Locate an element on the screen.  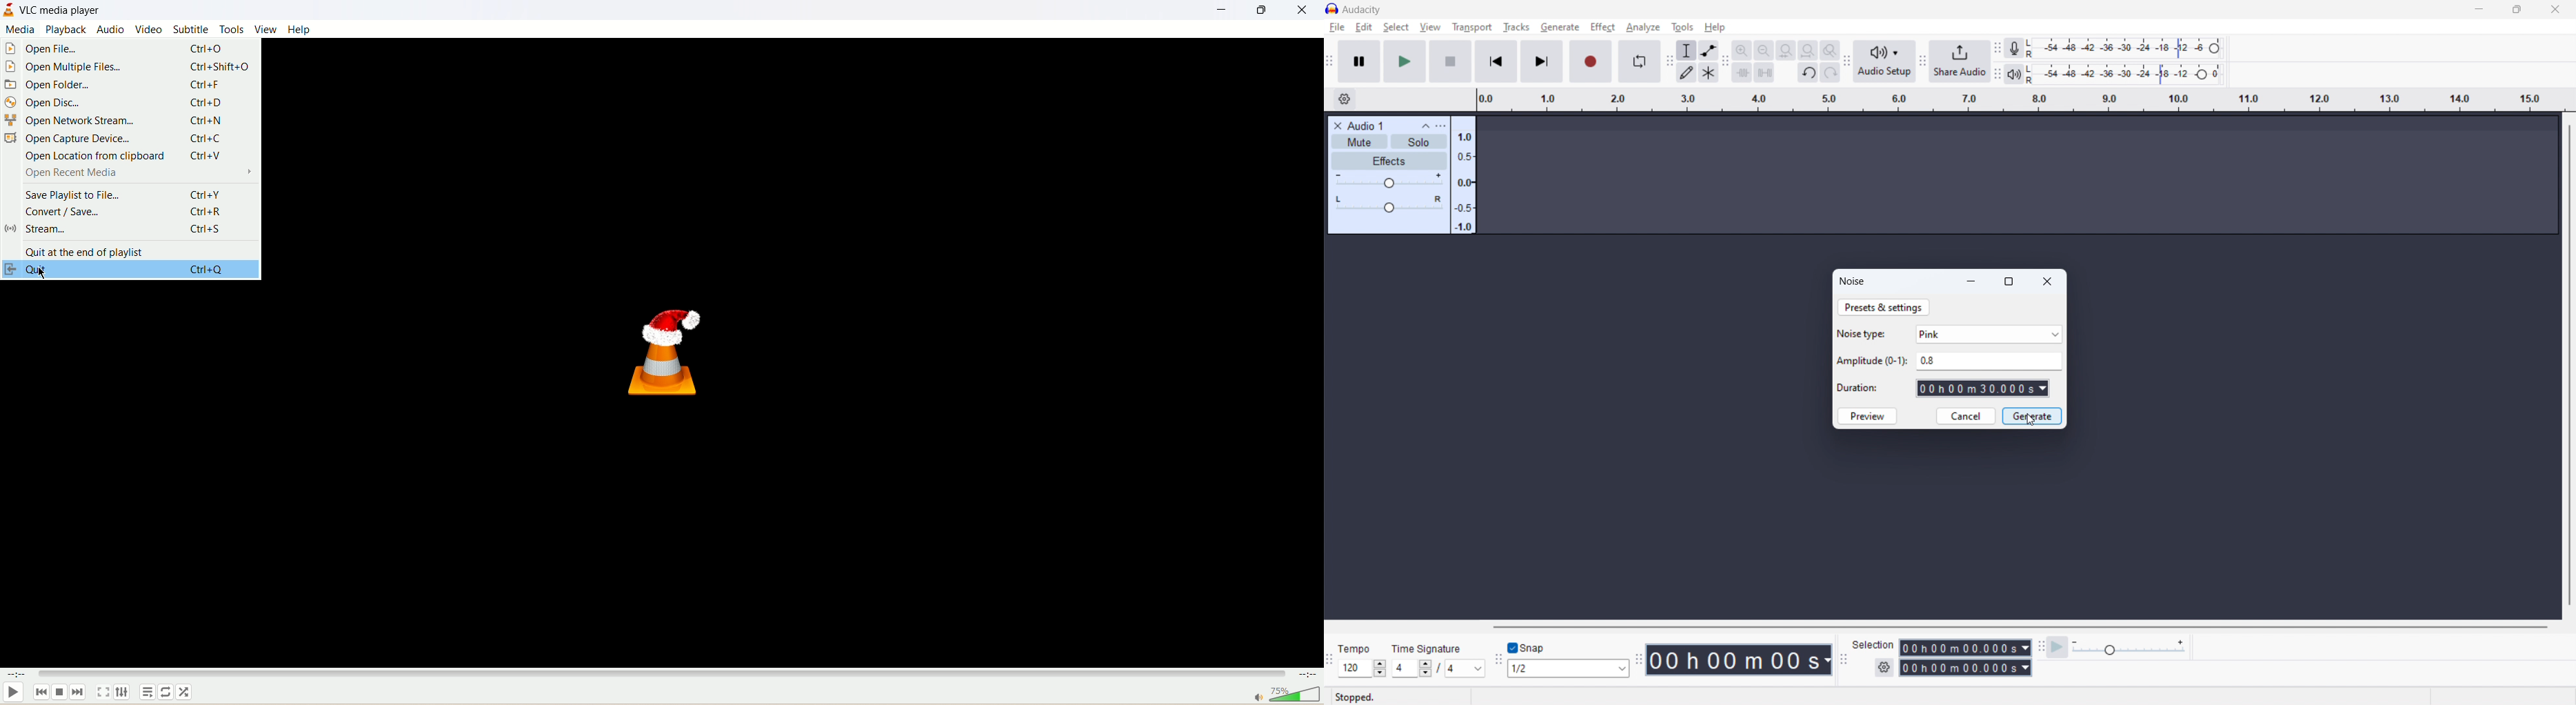
file is located at coordinates (1337, 27).